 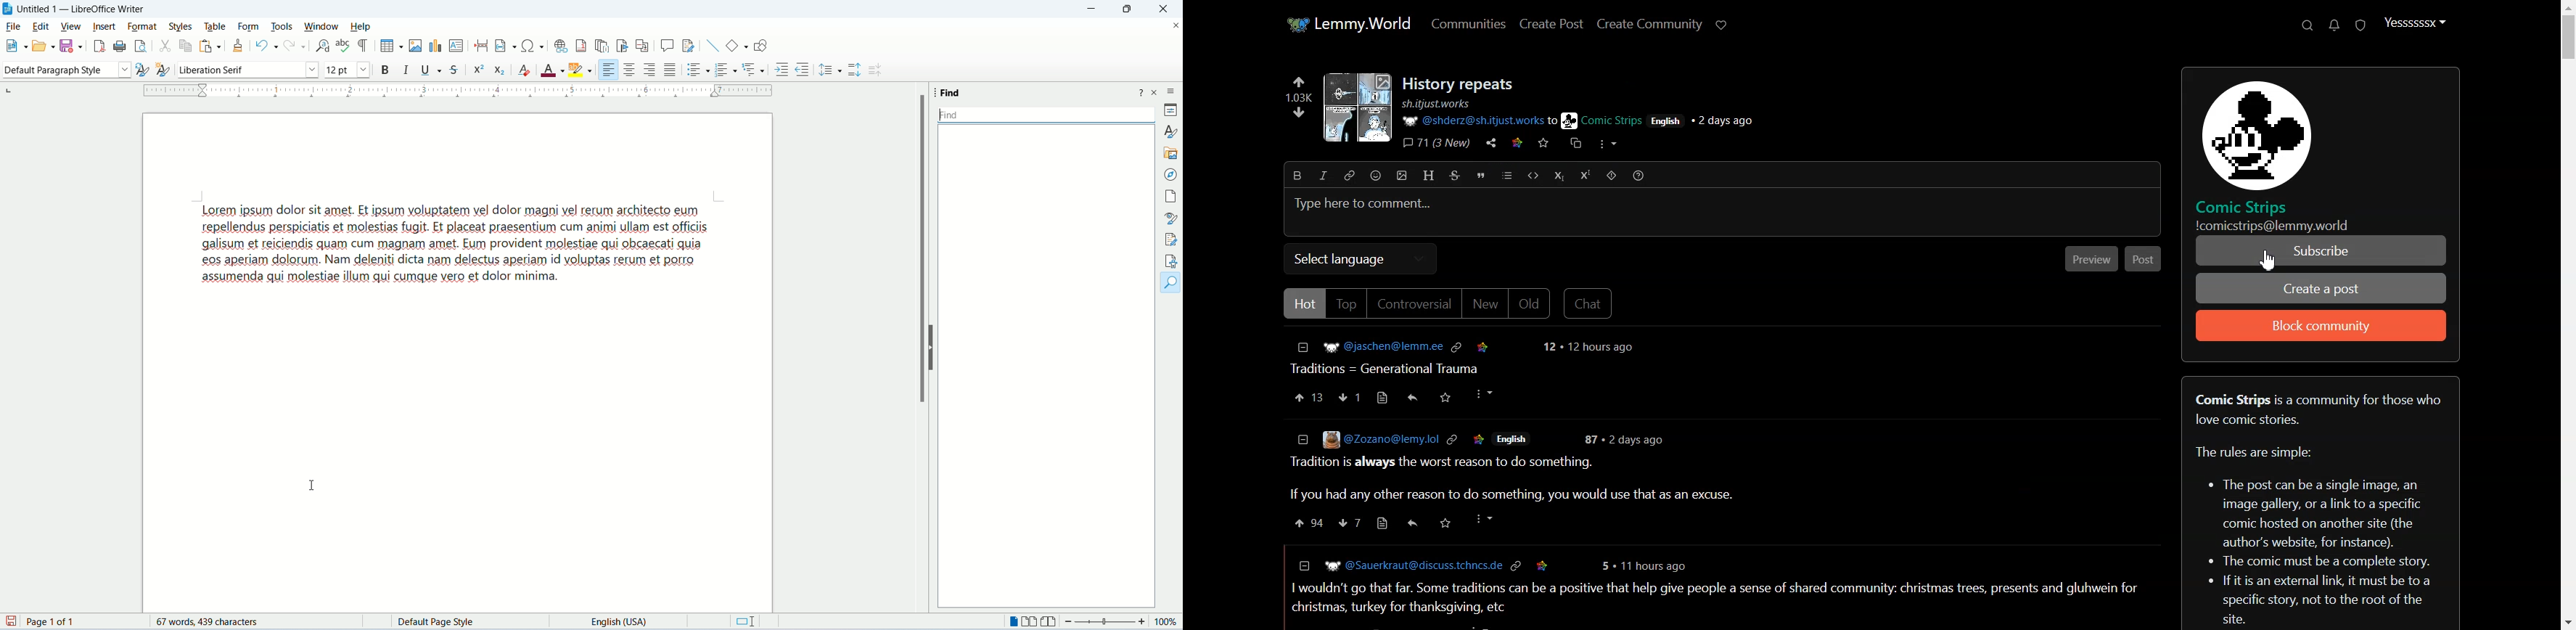 I want to click on format, so click(x=141, y=27).